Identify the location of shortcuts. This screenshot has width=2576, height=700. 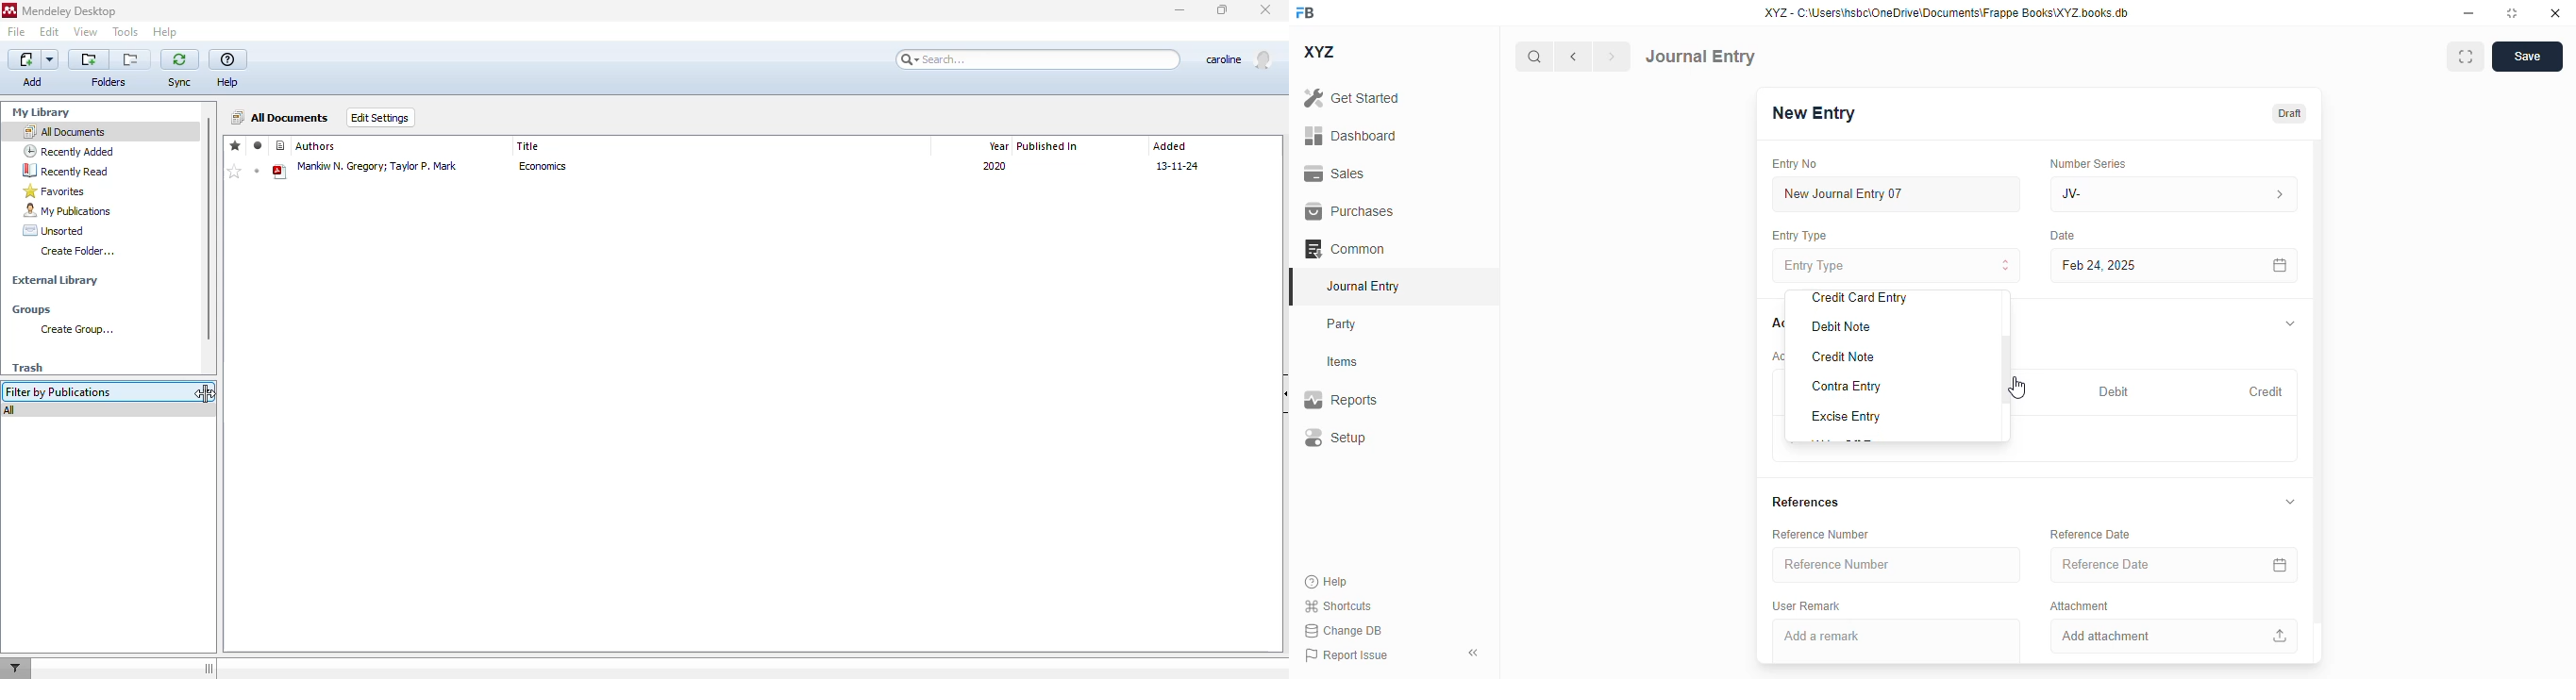
(1338, 605).